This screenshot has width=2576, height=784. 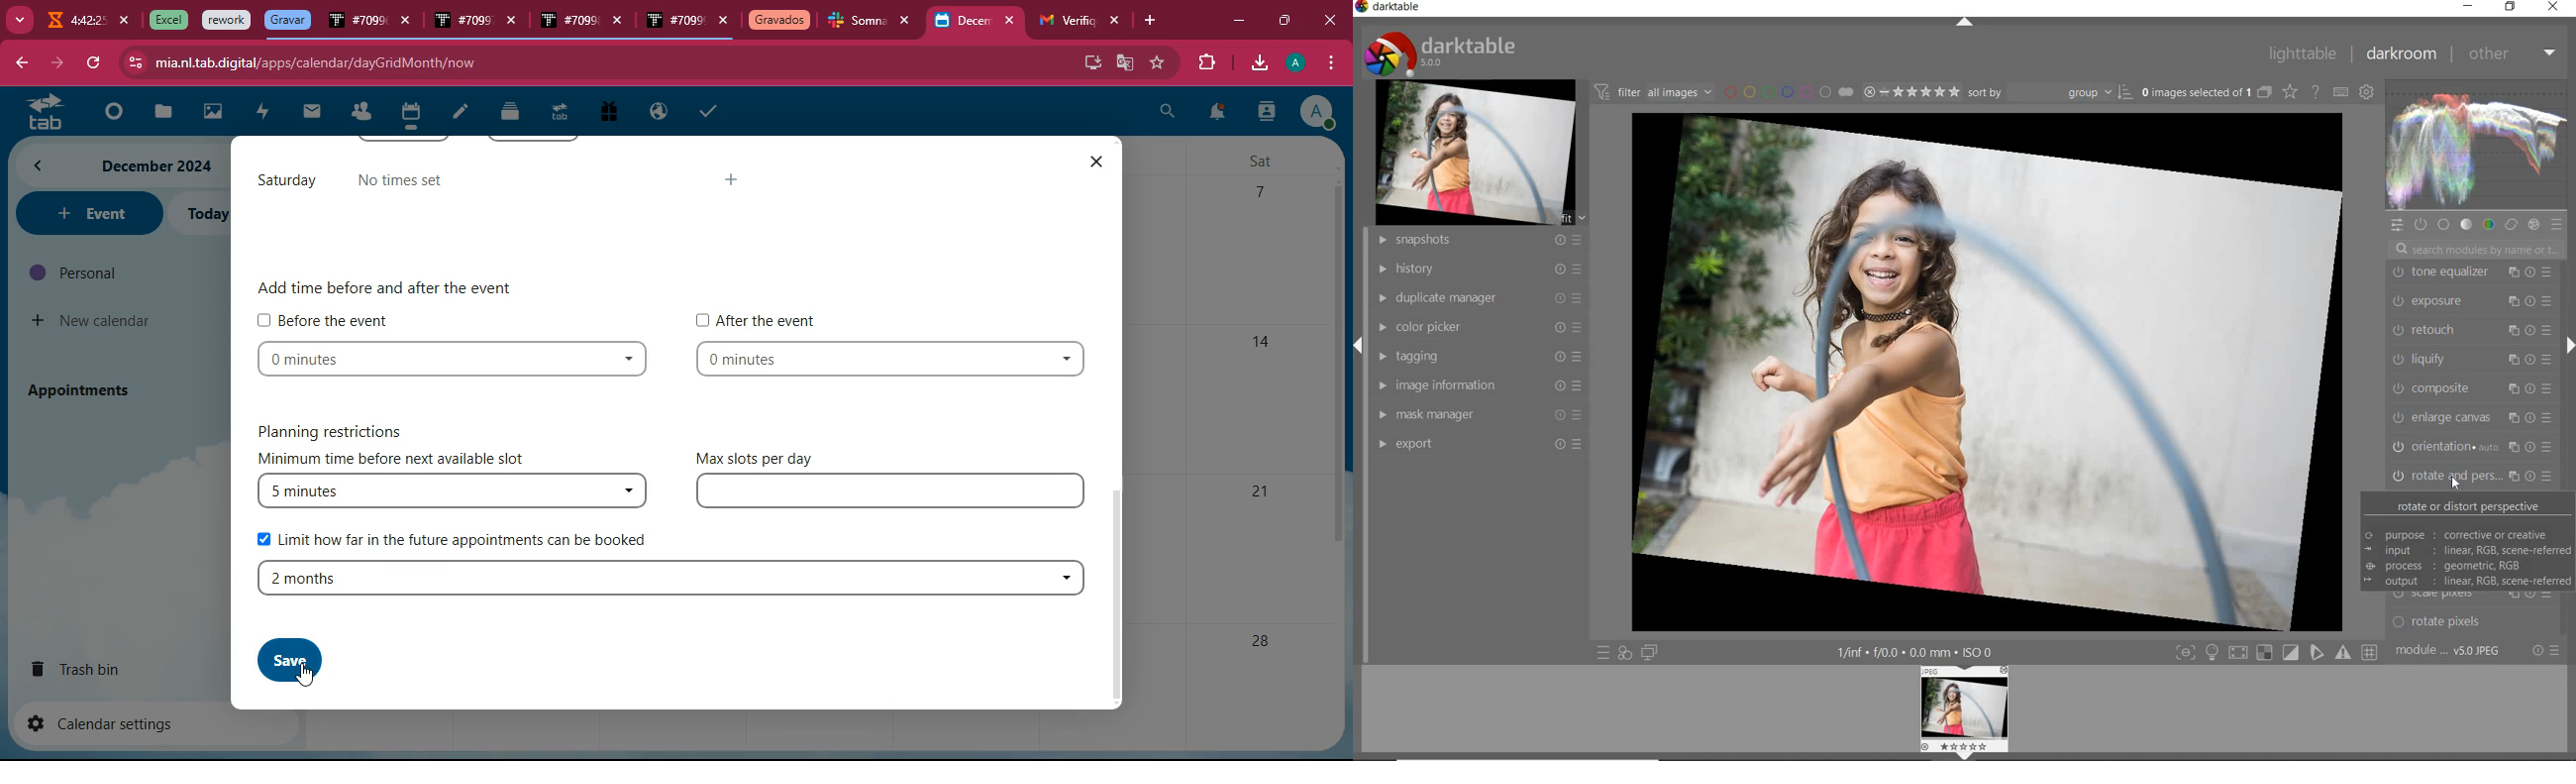 I want to click on files, so click(x=512, y=111).